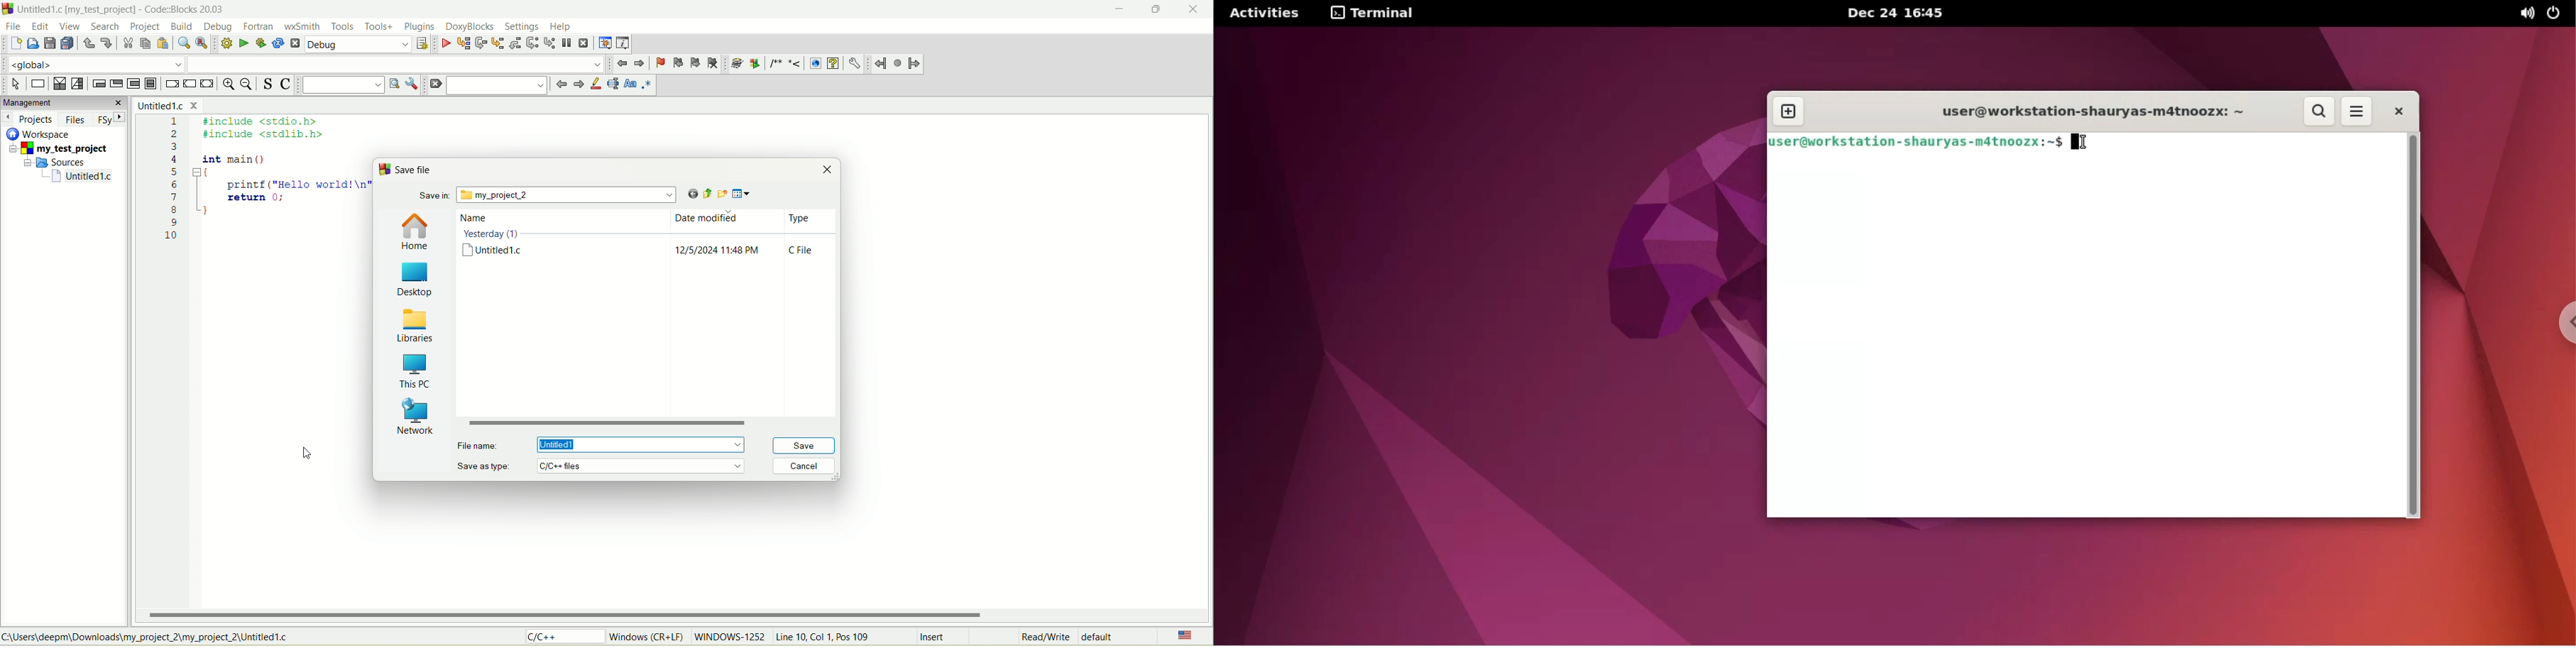  Describe the element at coordinates (59, 84) in the screenshot. I see `decision` at that location.